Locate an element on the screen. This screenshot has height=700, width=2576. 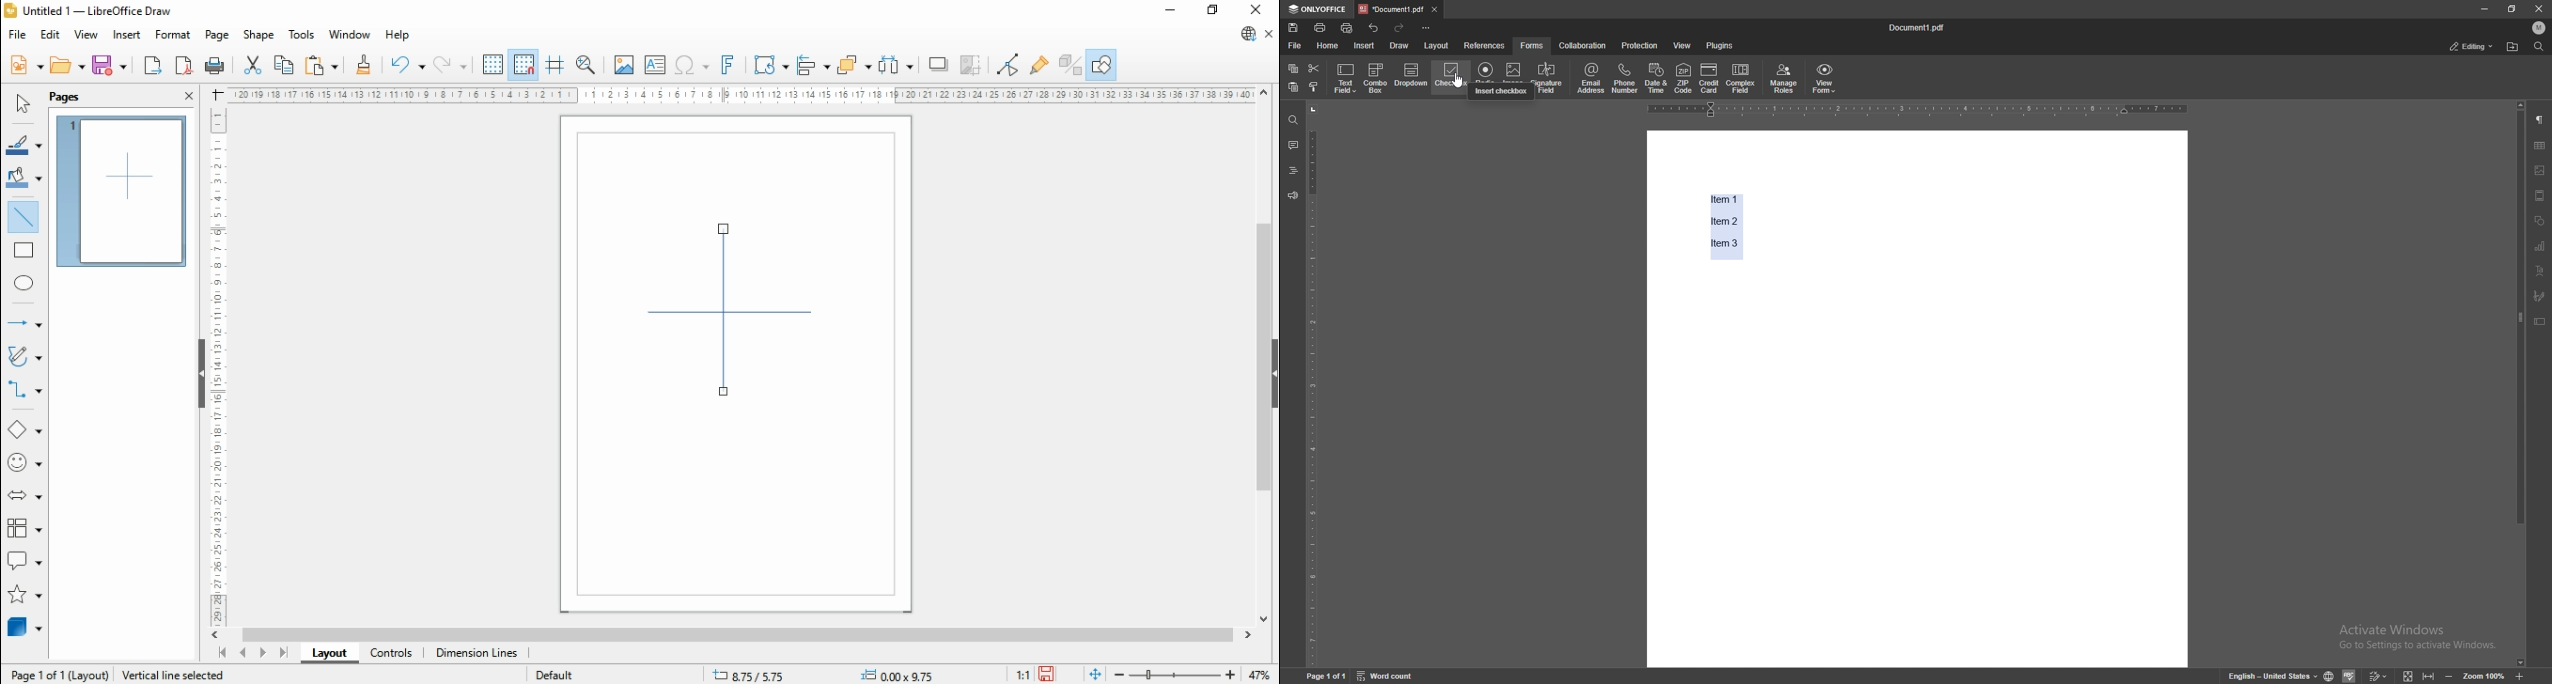
image is located at coordinates (1515, 71).